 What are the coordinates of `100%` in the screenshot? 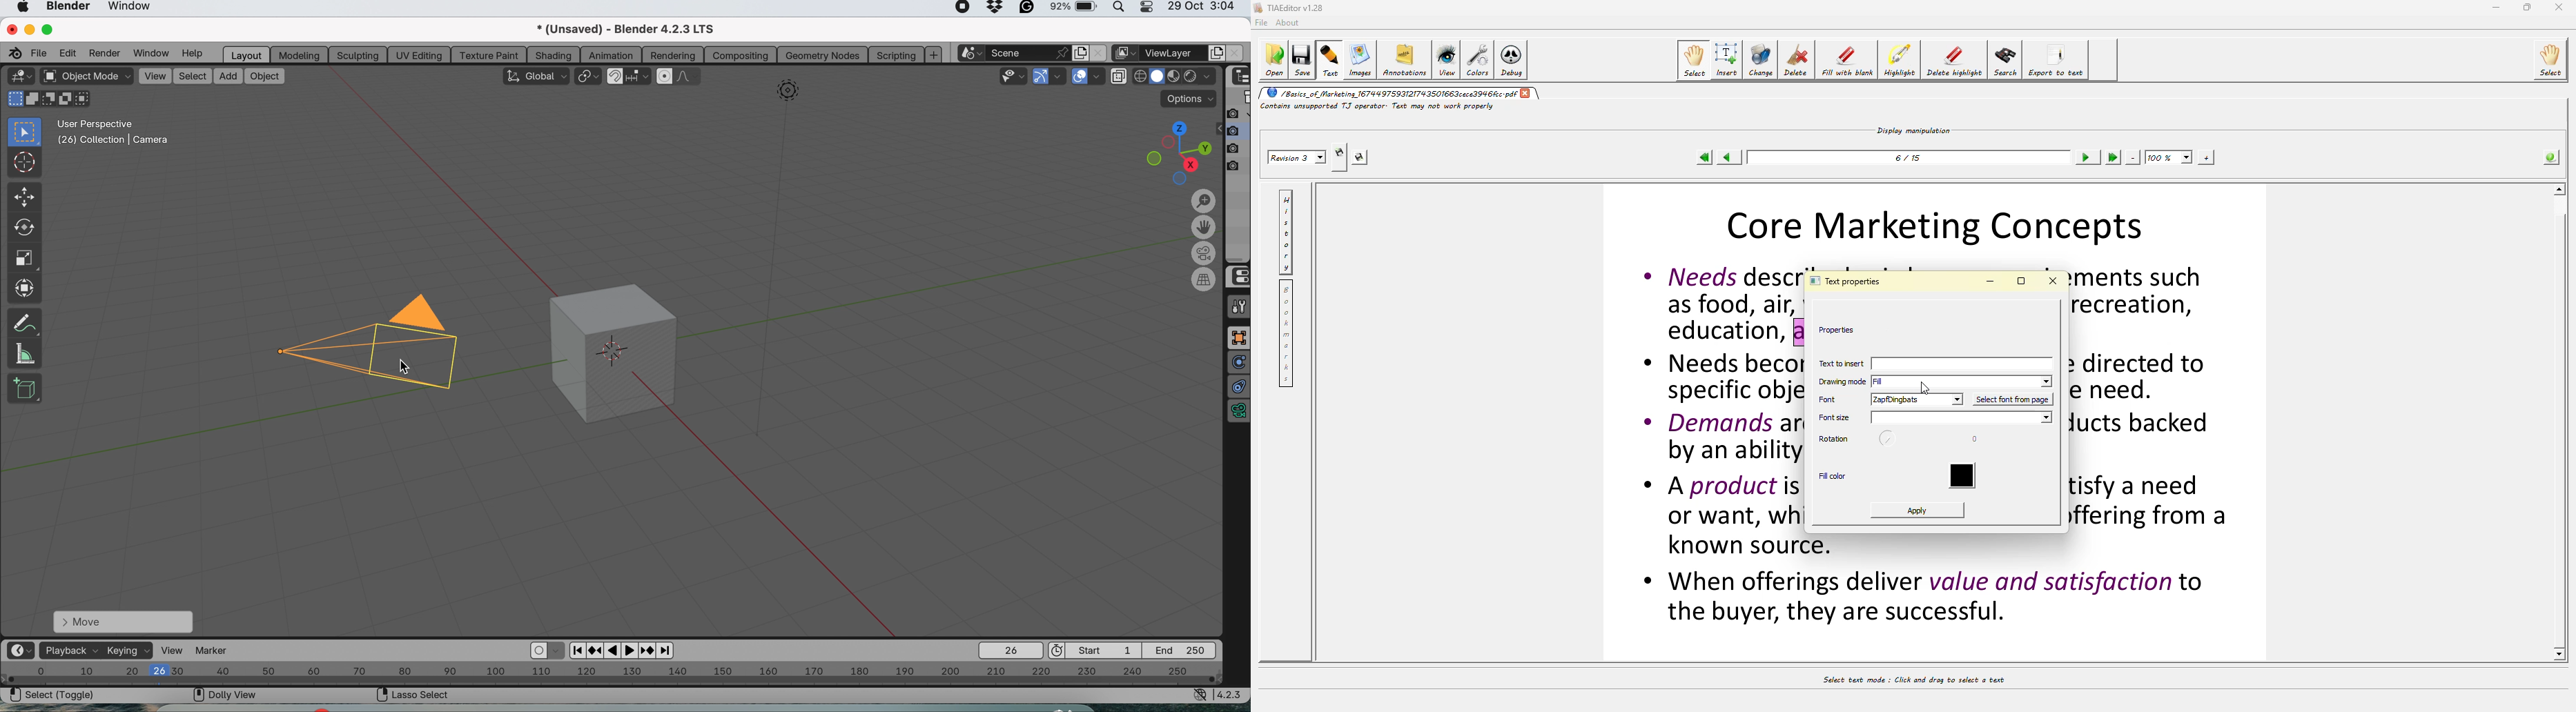 It's located at (2168, 157).